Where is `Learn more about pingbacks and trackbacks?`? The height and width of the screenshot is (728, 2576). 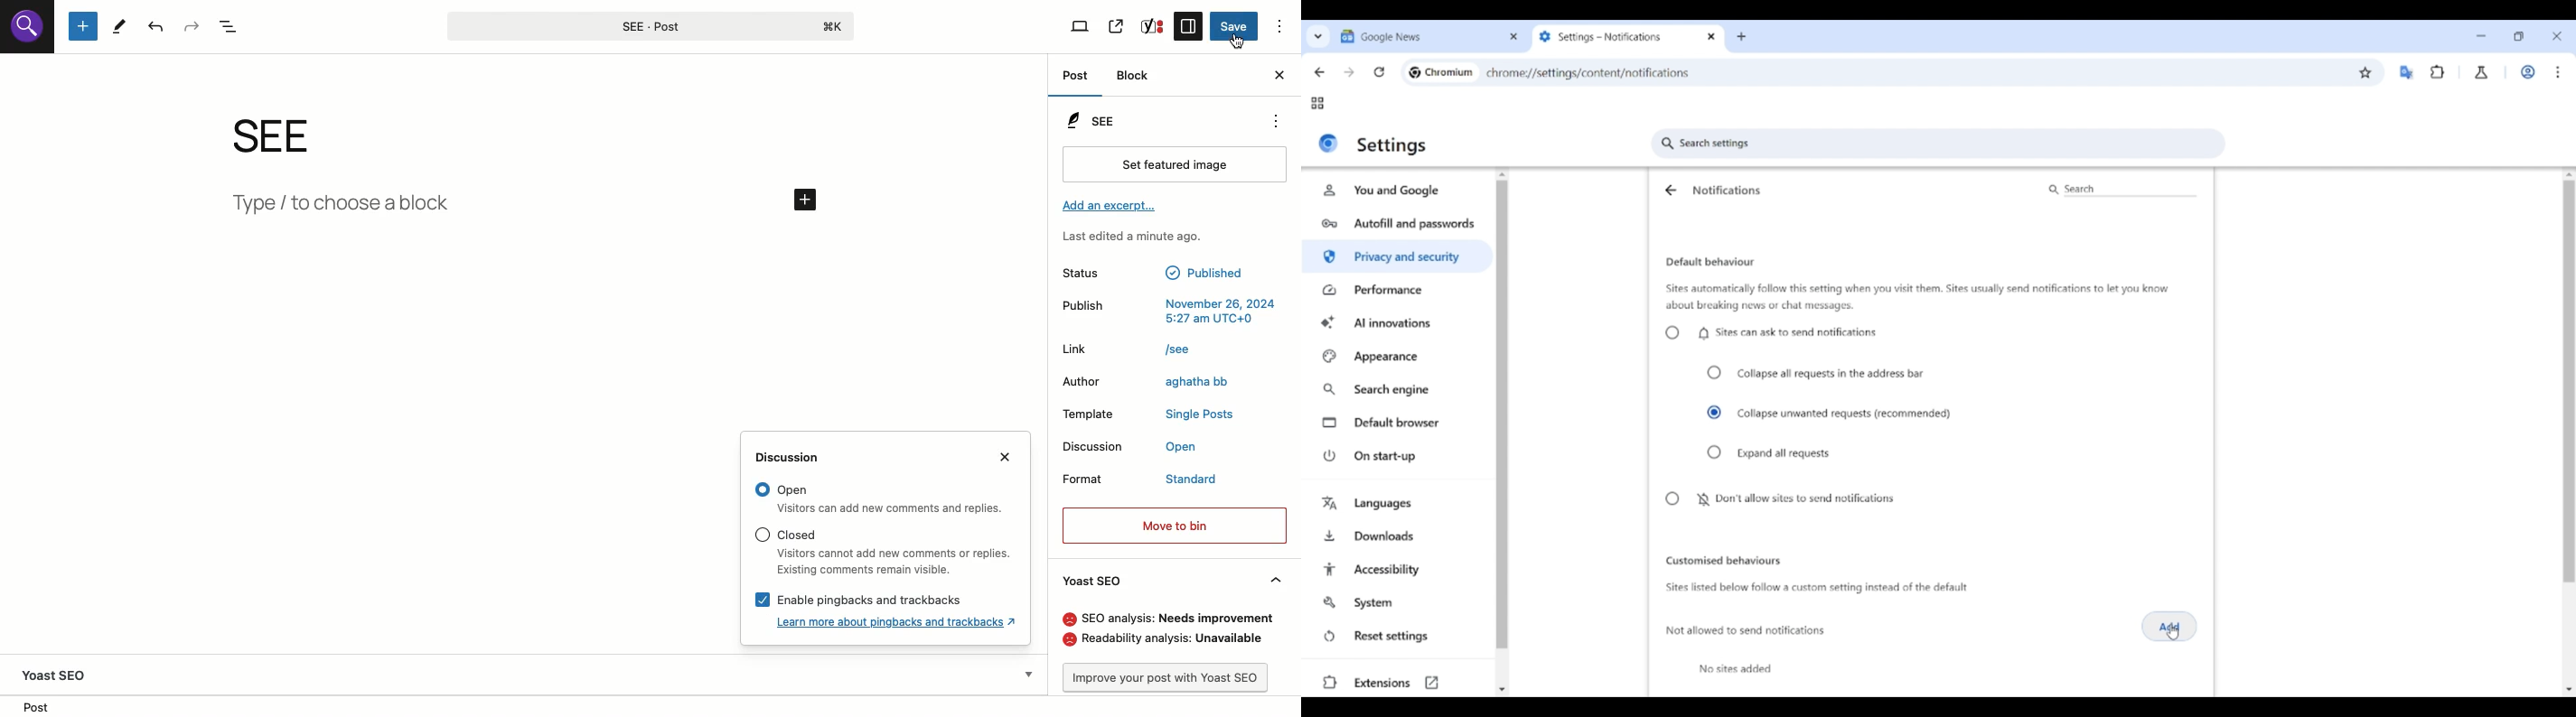
Learn more about pingbacks and trackbacks? is located at coordinates (900, 621).